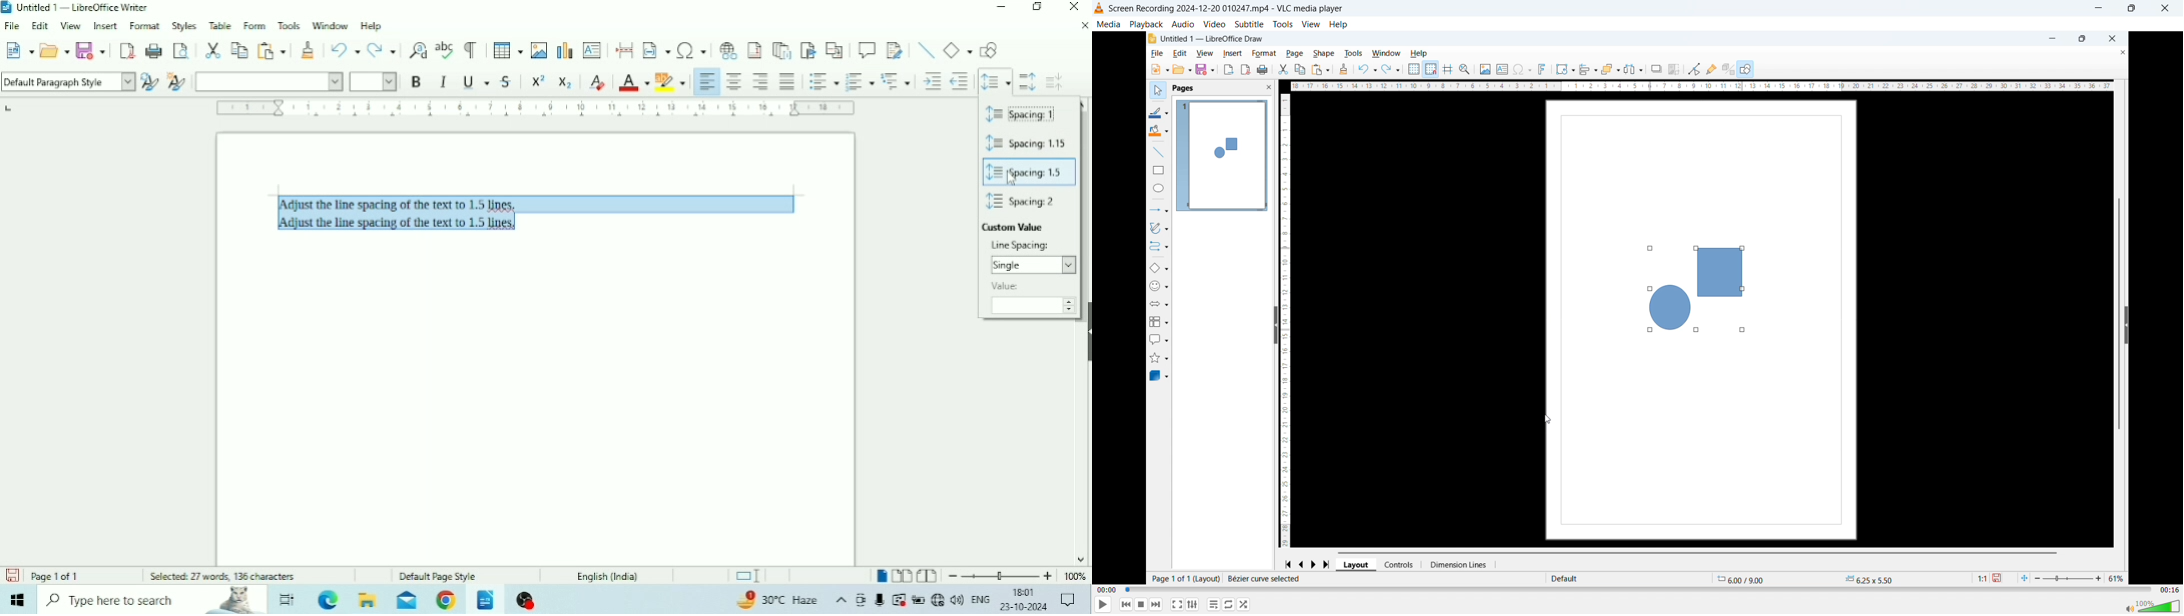 This screenshot has height=616, width=2184. Describe the element at coordinates (867, 50) in the screenshot. I see `Insert Comment` at that location.